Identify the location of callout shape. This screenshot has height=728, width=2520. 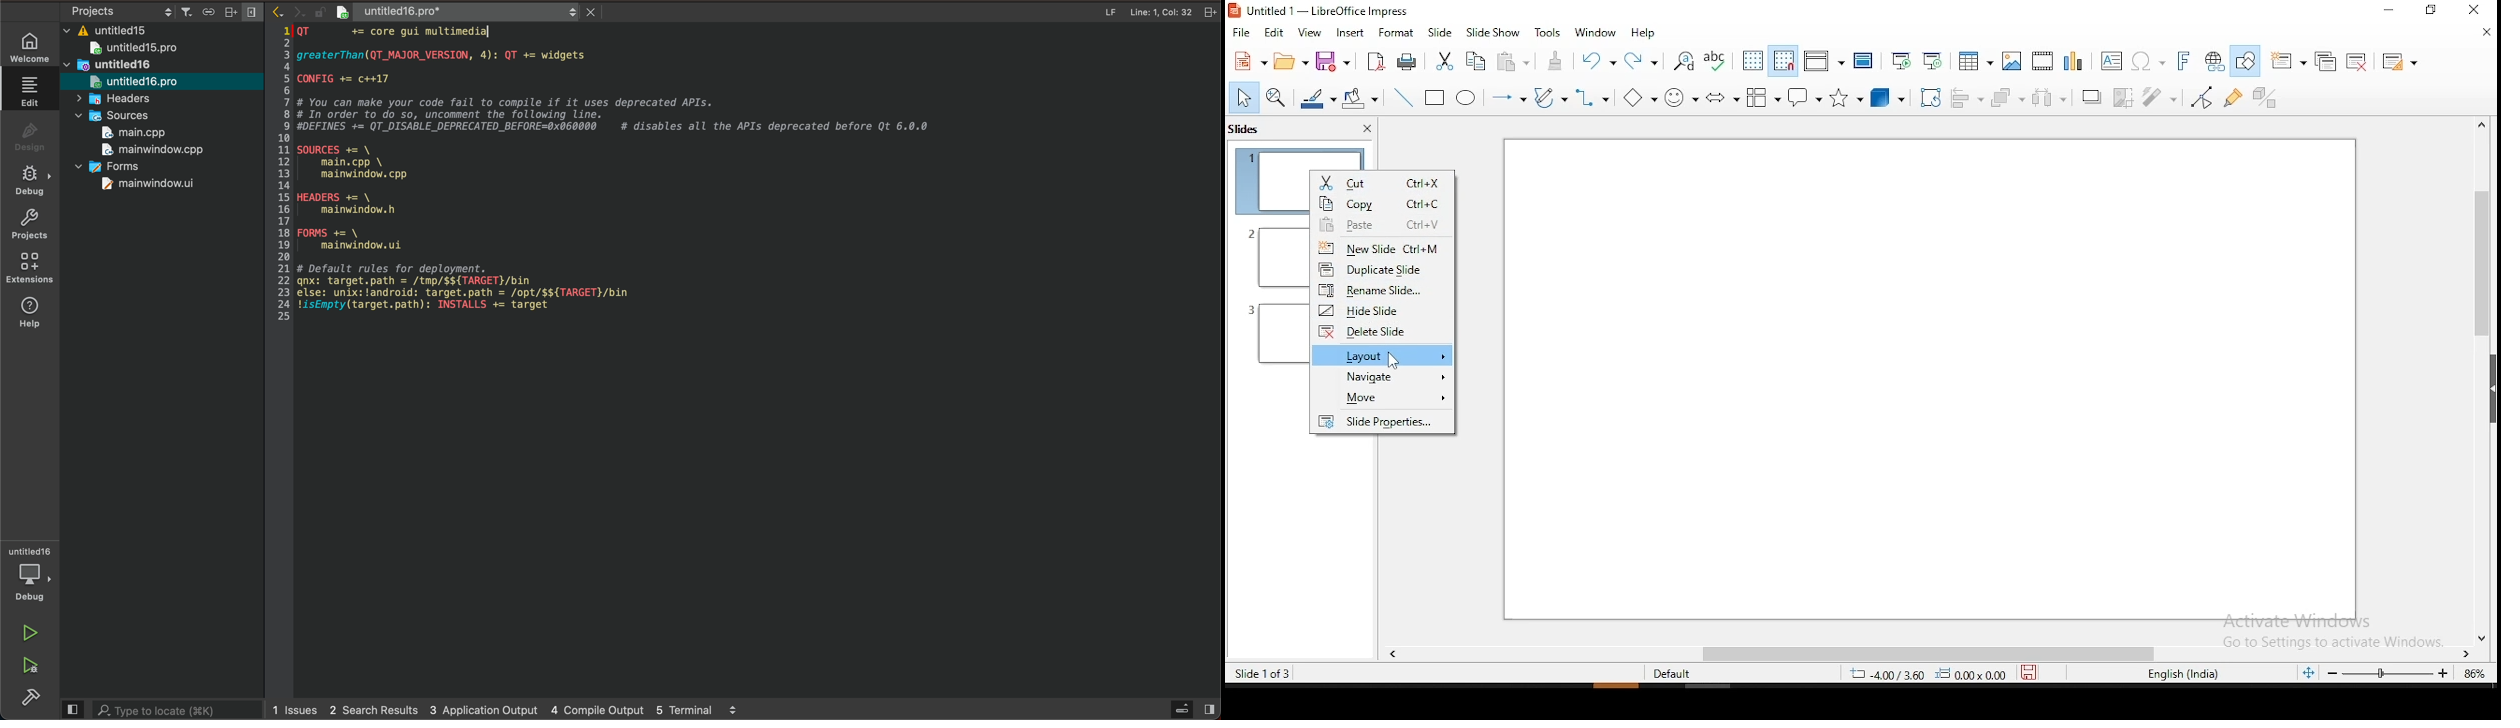
(1807, 98).